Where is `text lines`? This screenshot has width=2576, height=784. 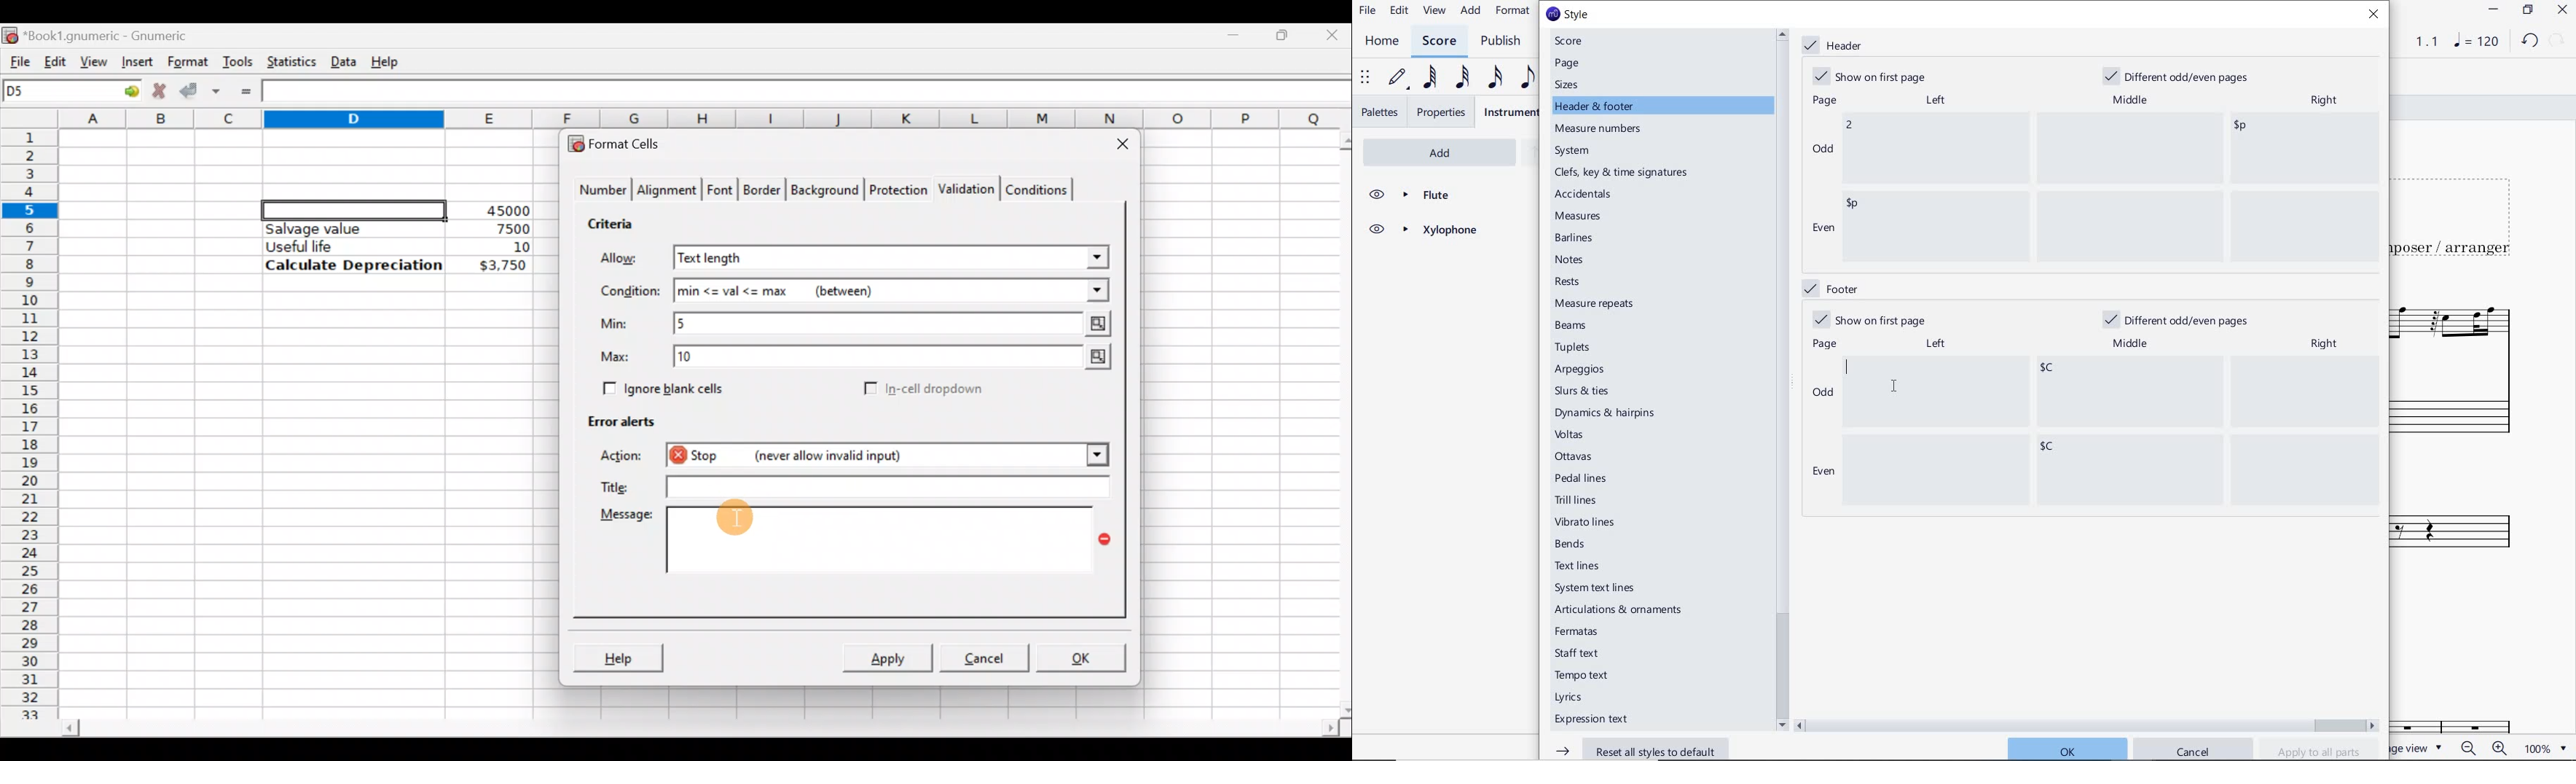
text lines is located at coordinates (1578, 566).